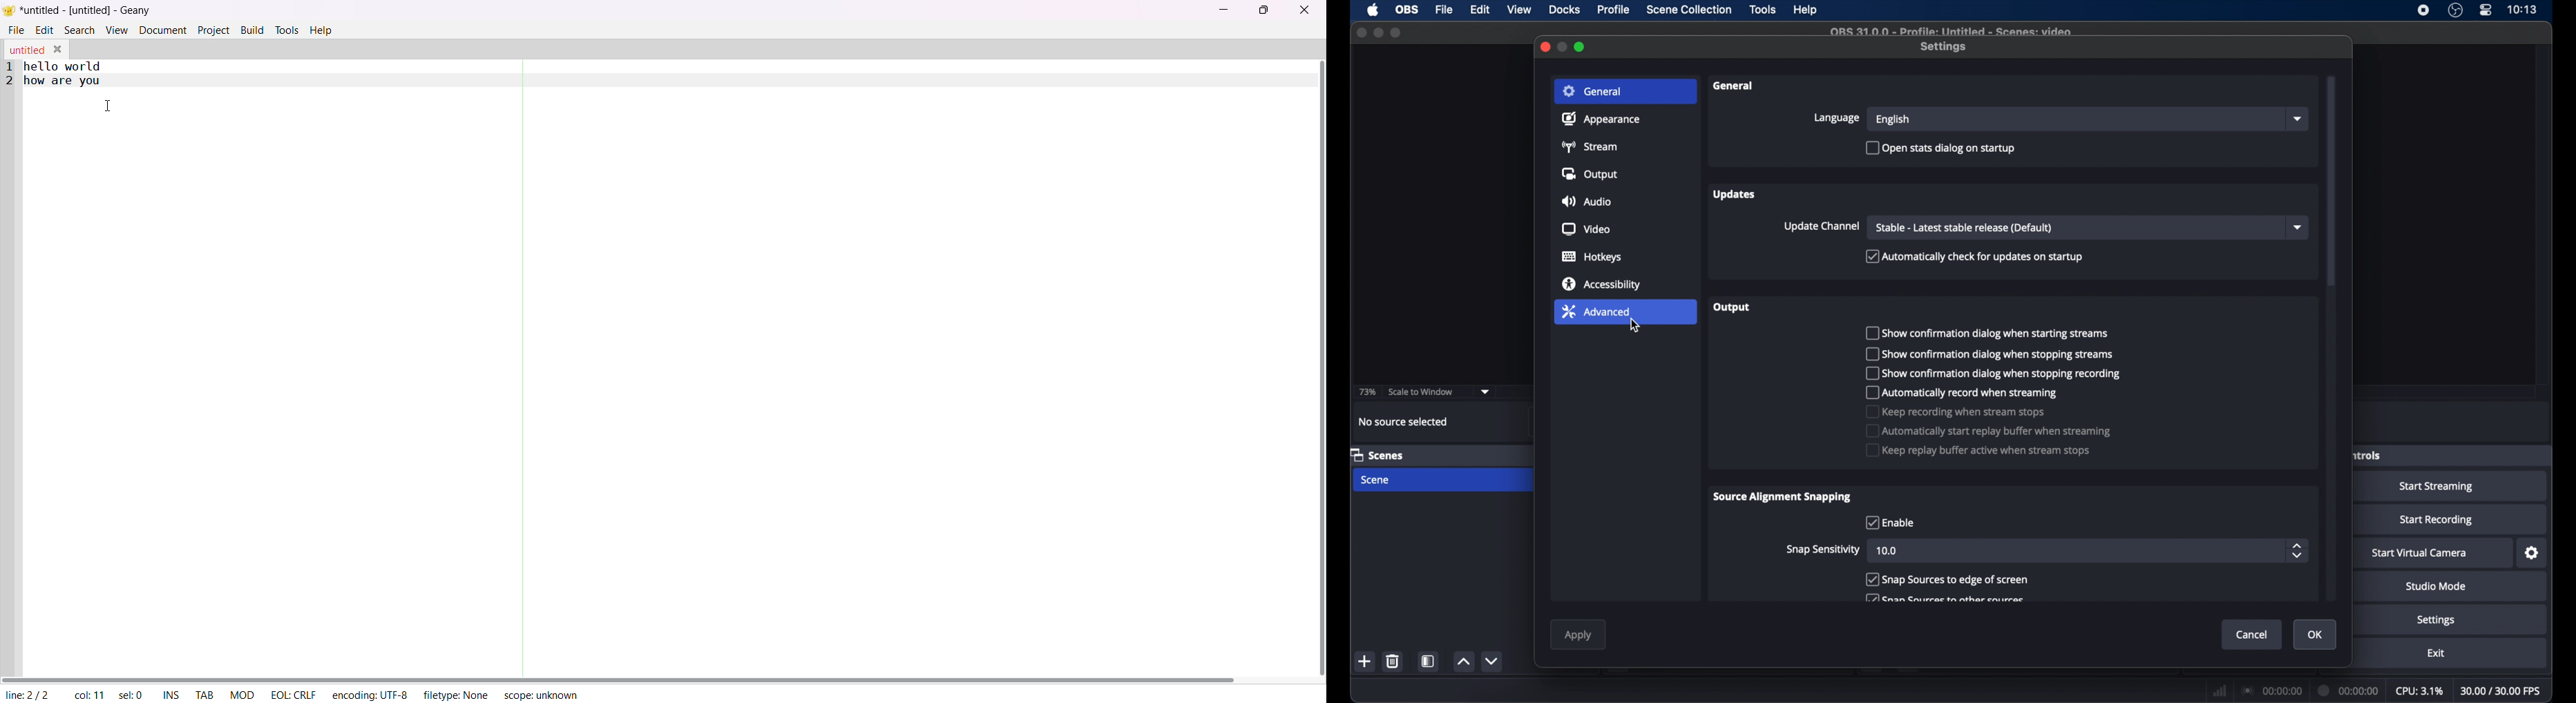 This screenshot has height=728, width=2576. I want to click on checkbox, so click(1979, 452).